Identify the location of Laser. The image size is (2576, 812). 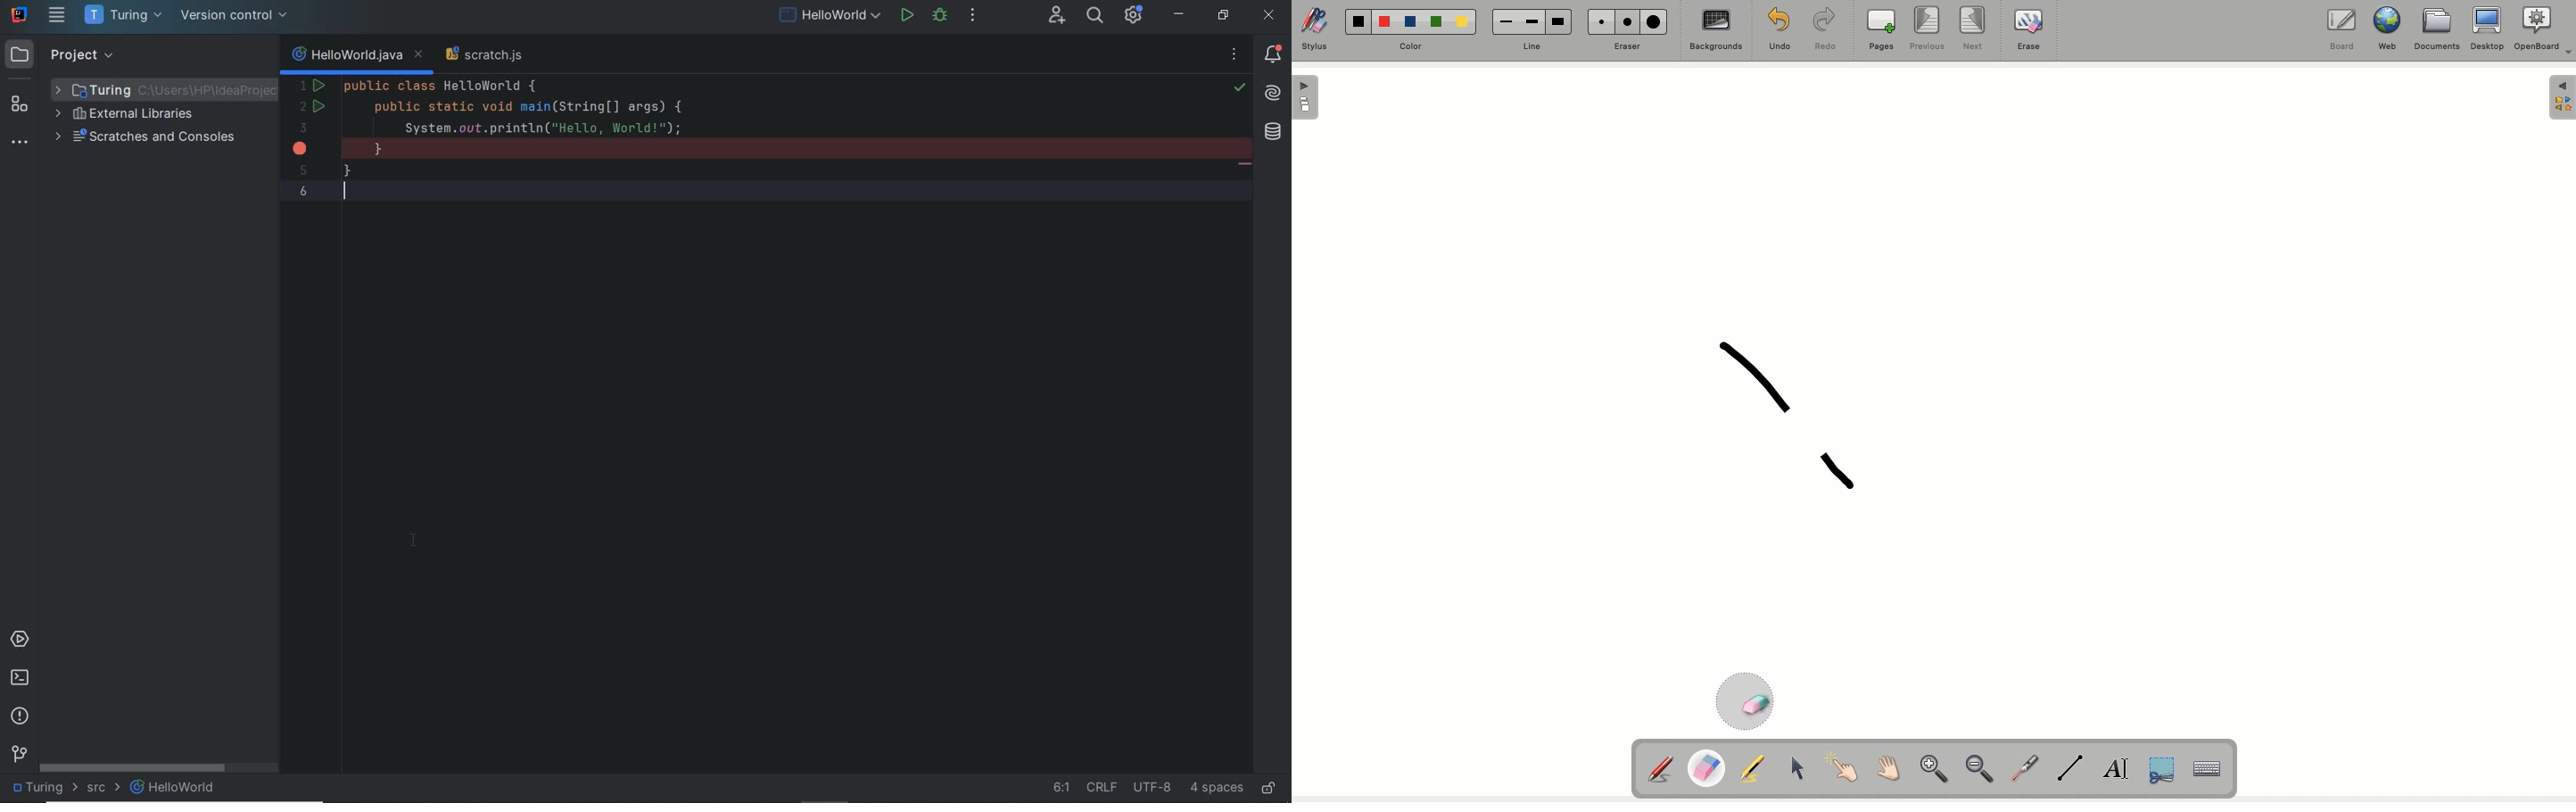
(2027, 768).